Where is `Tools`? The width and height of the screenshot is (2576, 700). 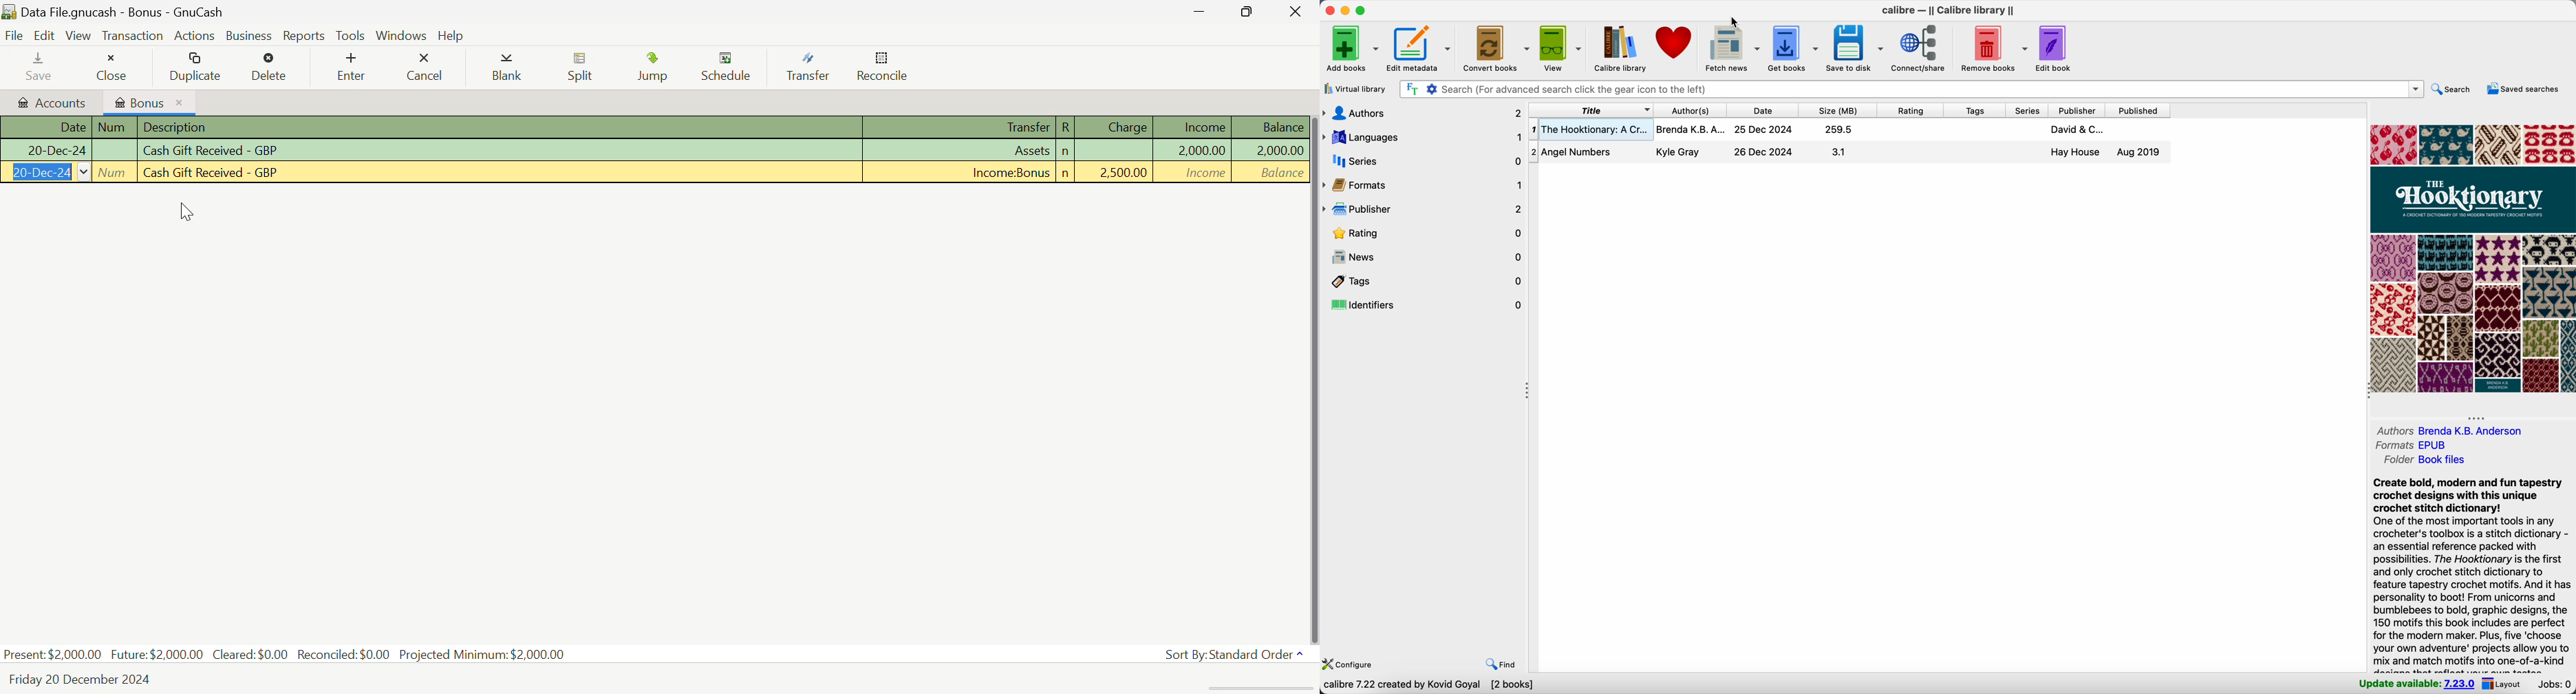
Tools is located at coordinates (352, 35).